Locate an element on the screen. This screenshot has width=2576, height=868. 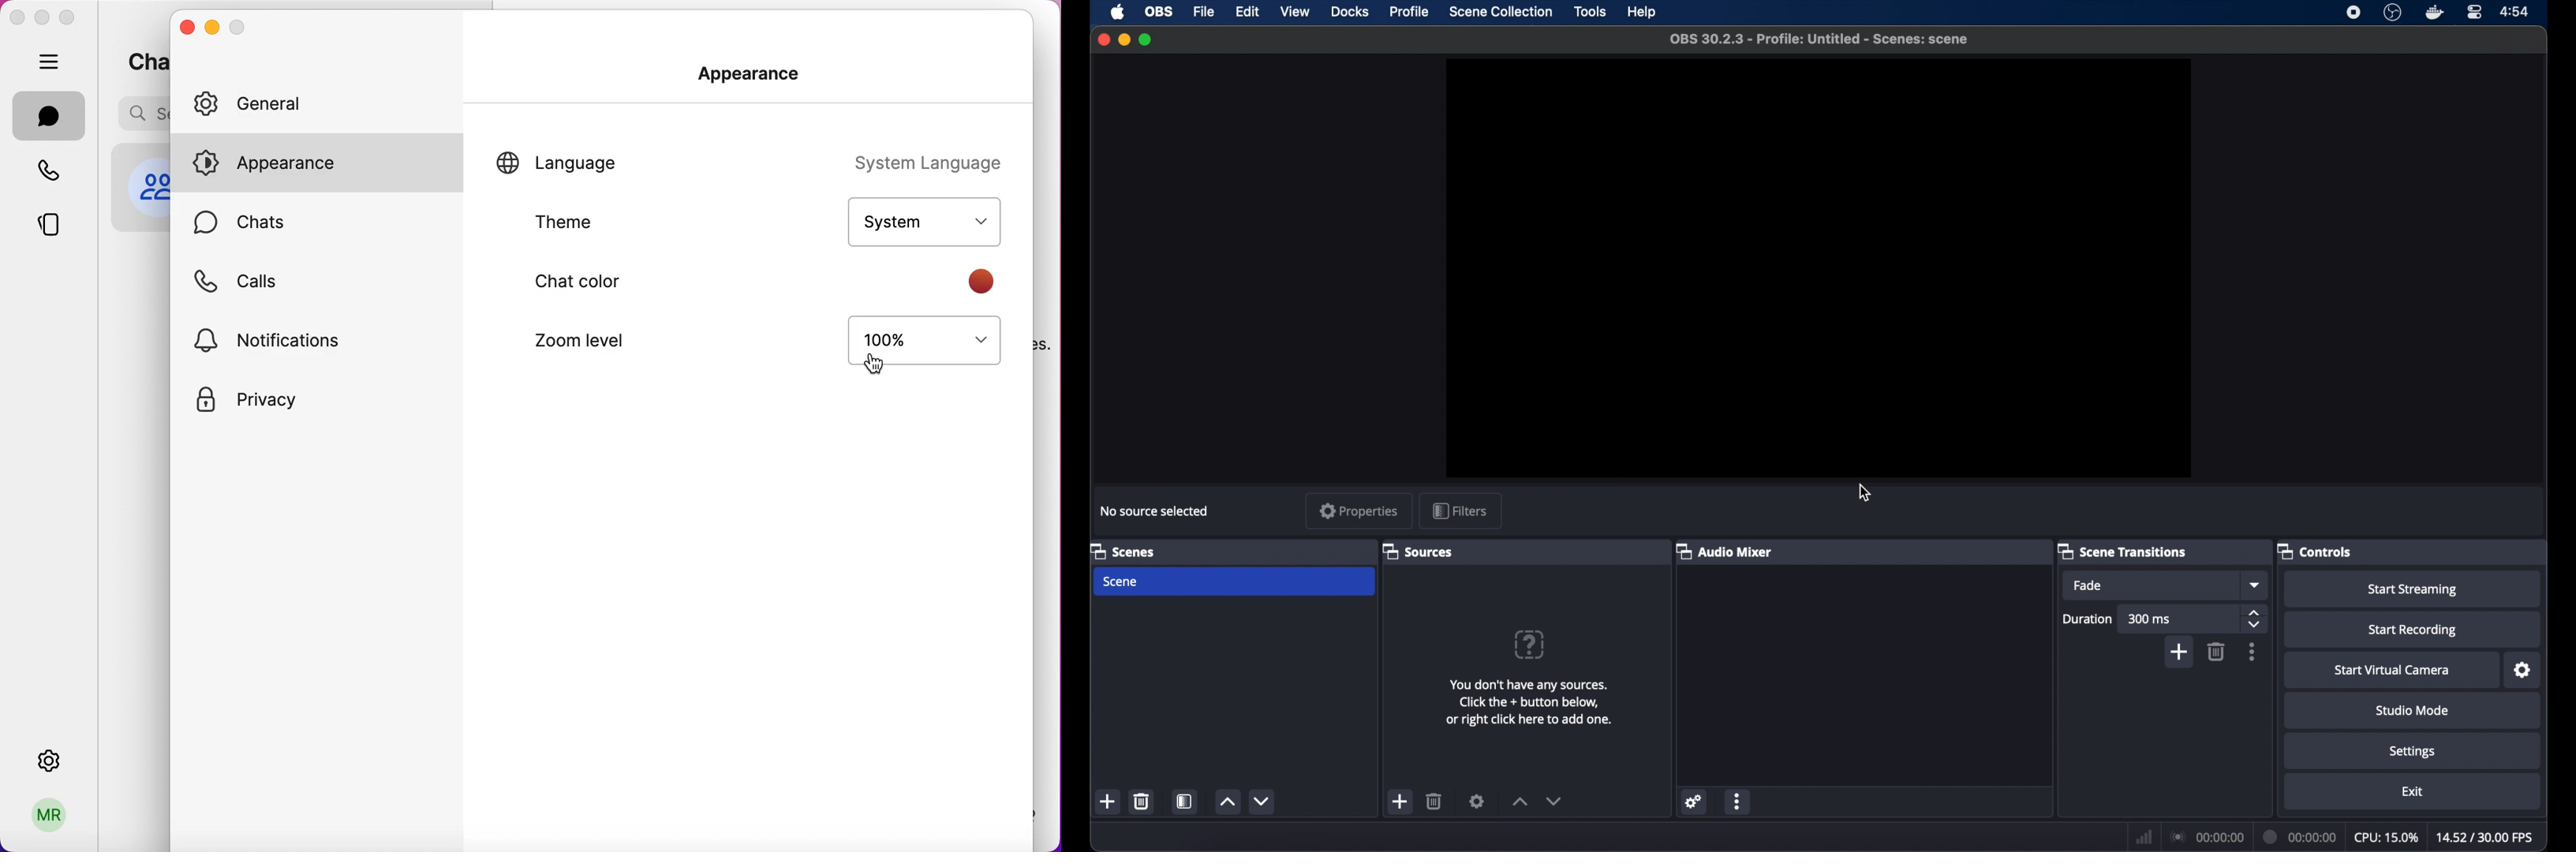
minimize is located at coordinates (1124, 39).